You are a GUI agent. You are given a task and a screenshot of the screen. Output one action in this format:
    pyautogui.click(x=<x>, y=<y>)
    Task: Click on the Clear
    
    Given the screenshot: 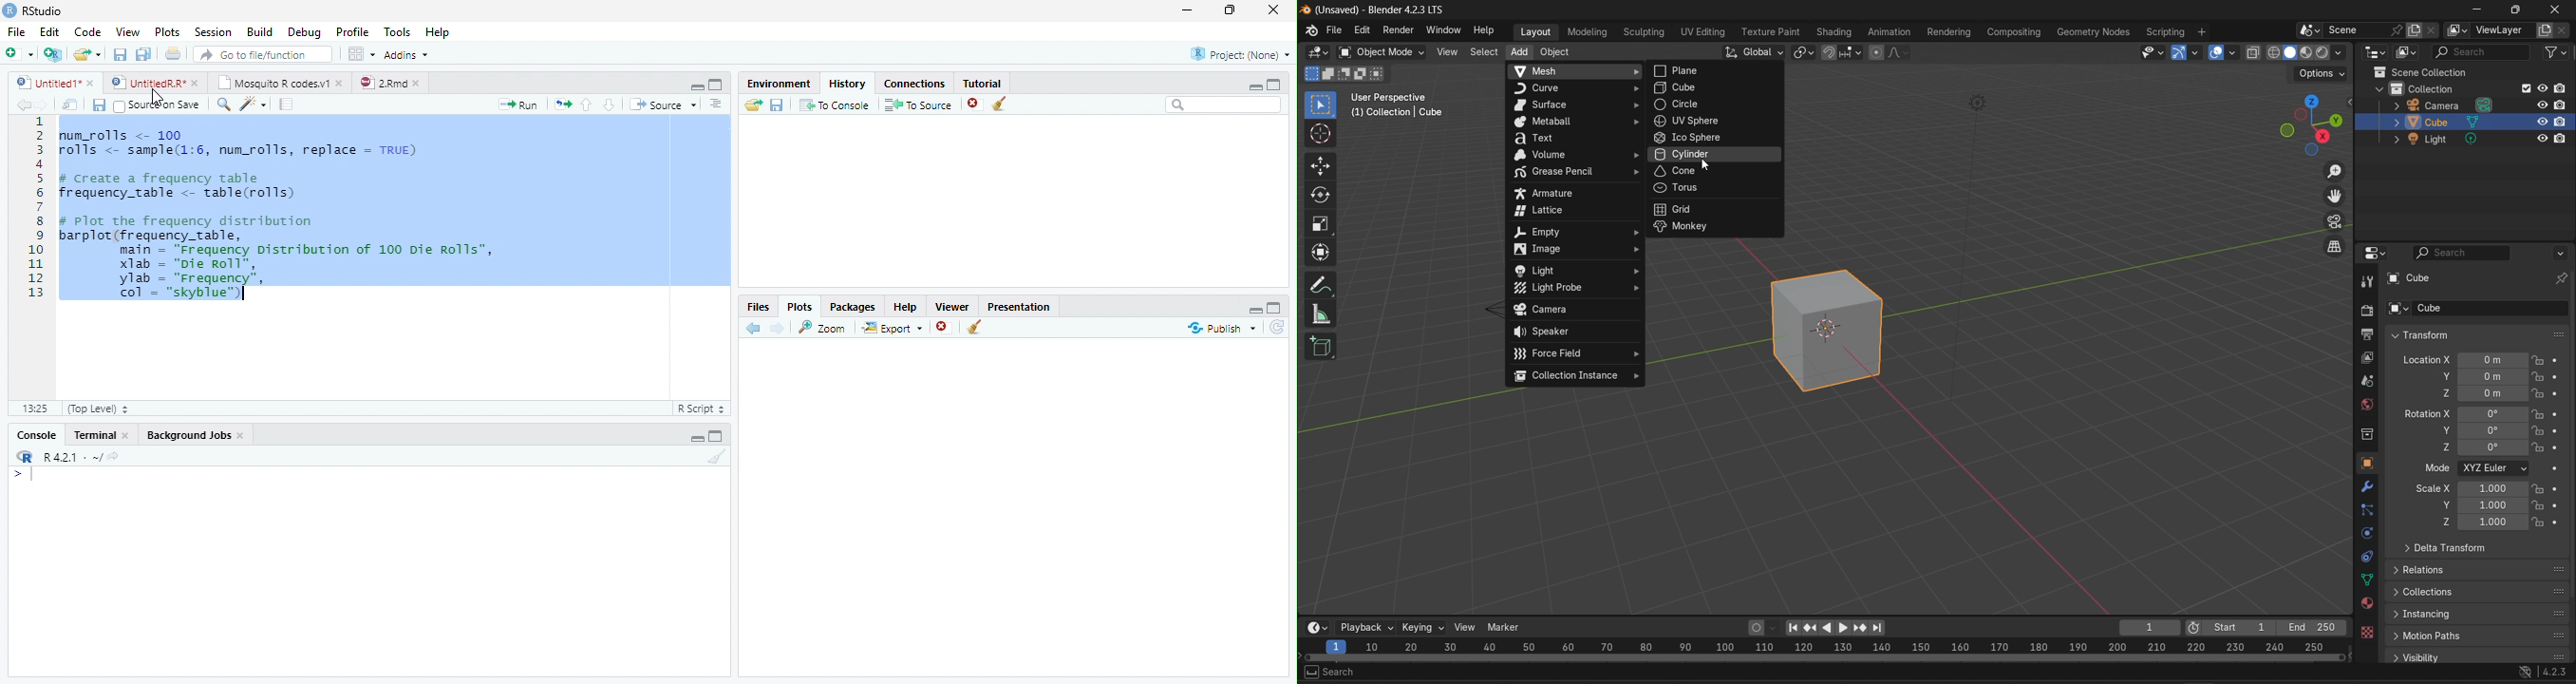 What is the action you would take?
    pyautogui.click(x=974, y=327)
    